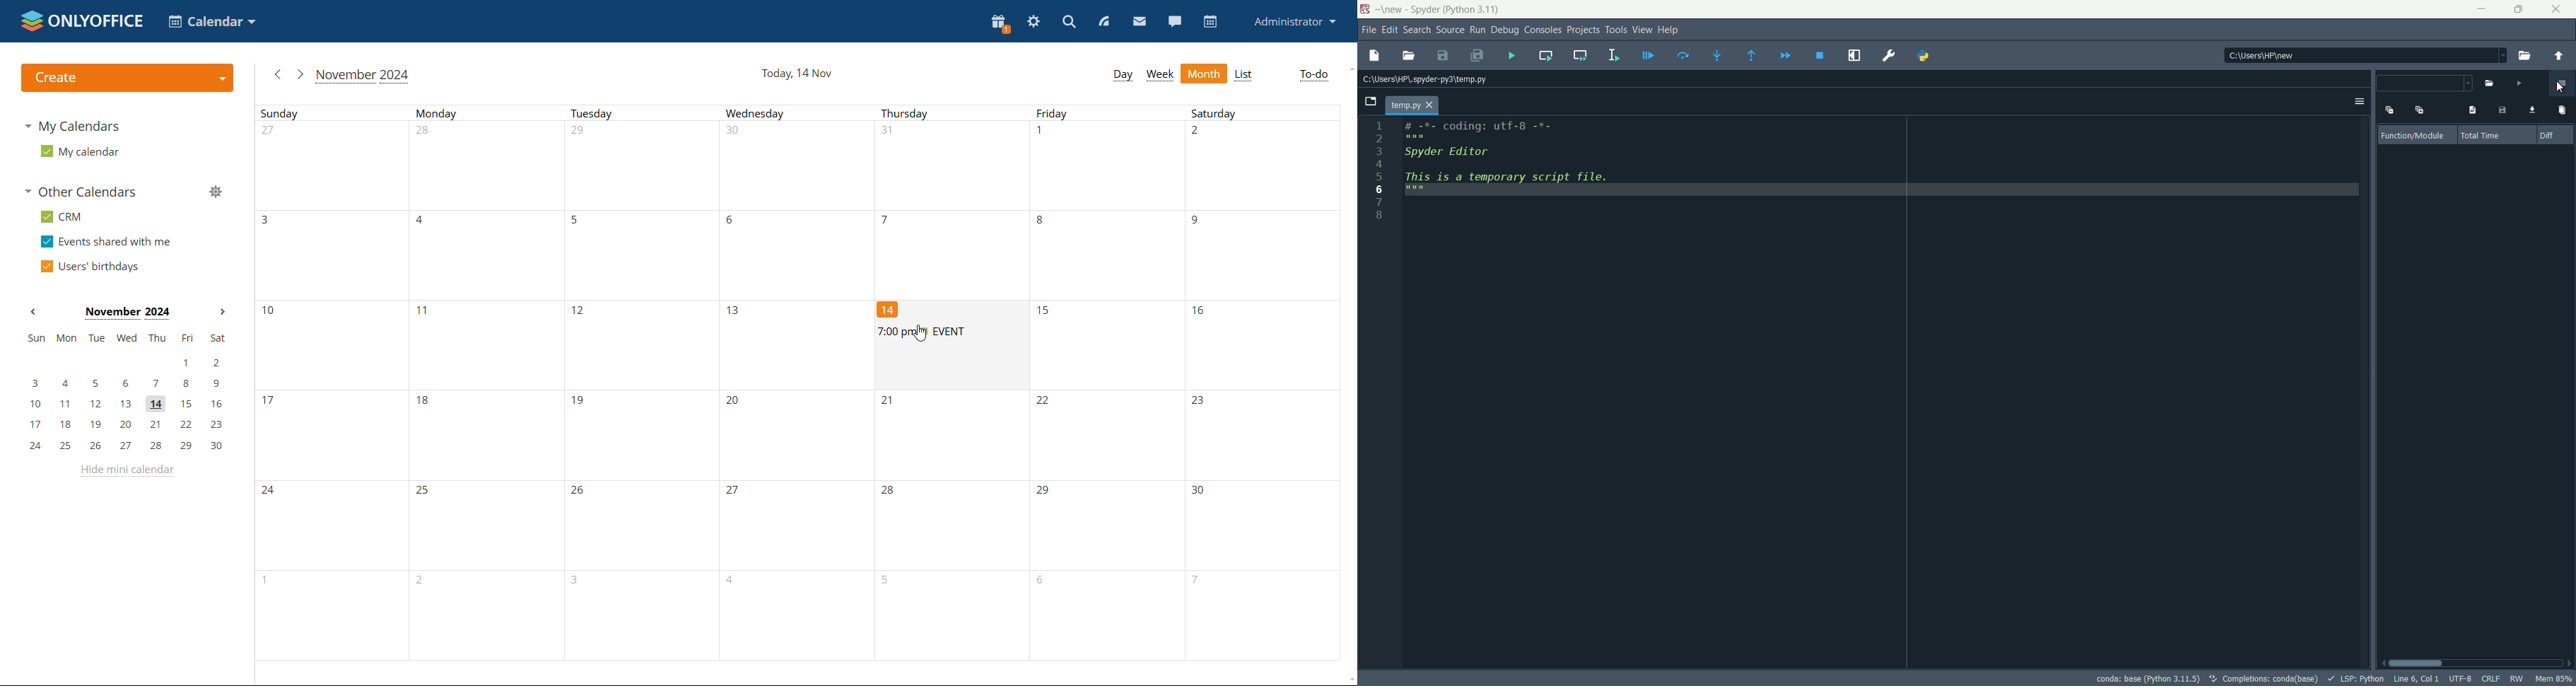  I want to click on run selection, so click(1614, 55).